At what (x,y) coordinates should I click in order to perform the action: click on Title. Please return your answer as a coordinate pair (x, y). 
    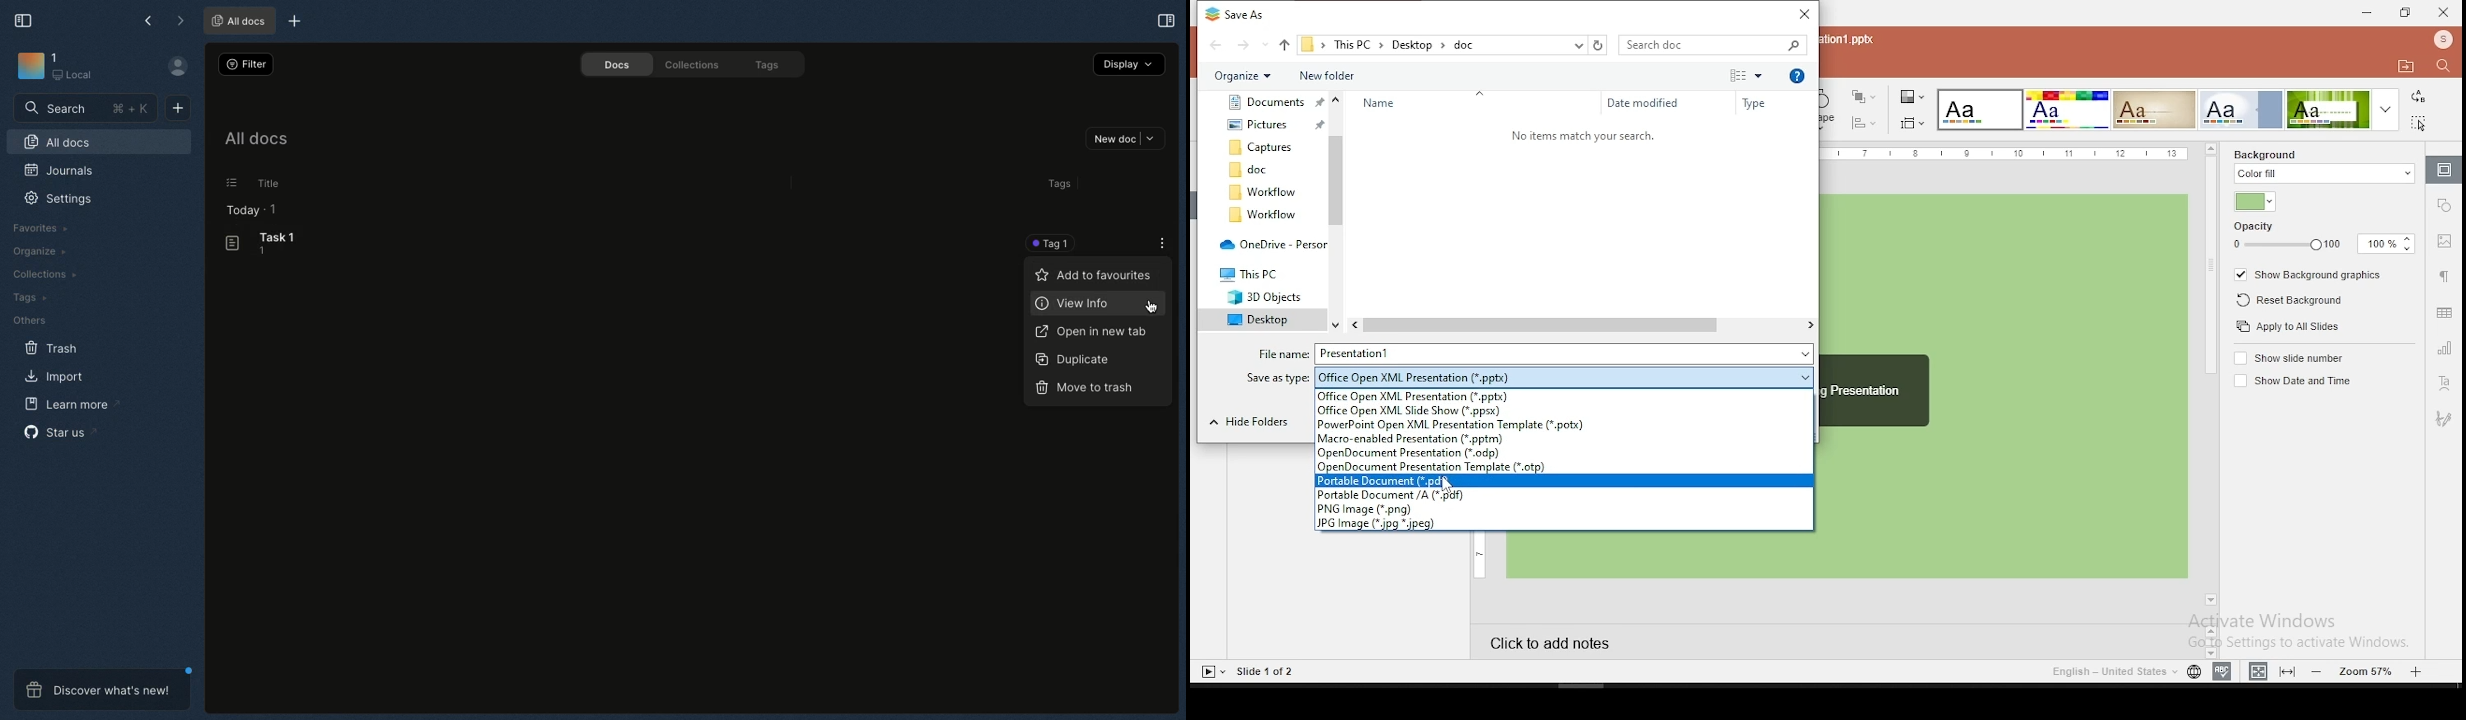
    Looking at the image, I should click on (269, 183).